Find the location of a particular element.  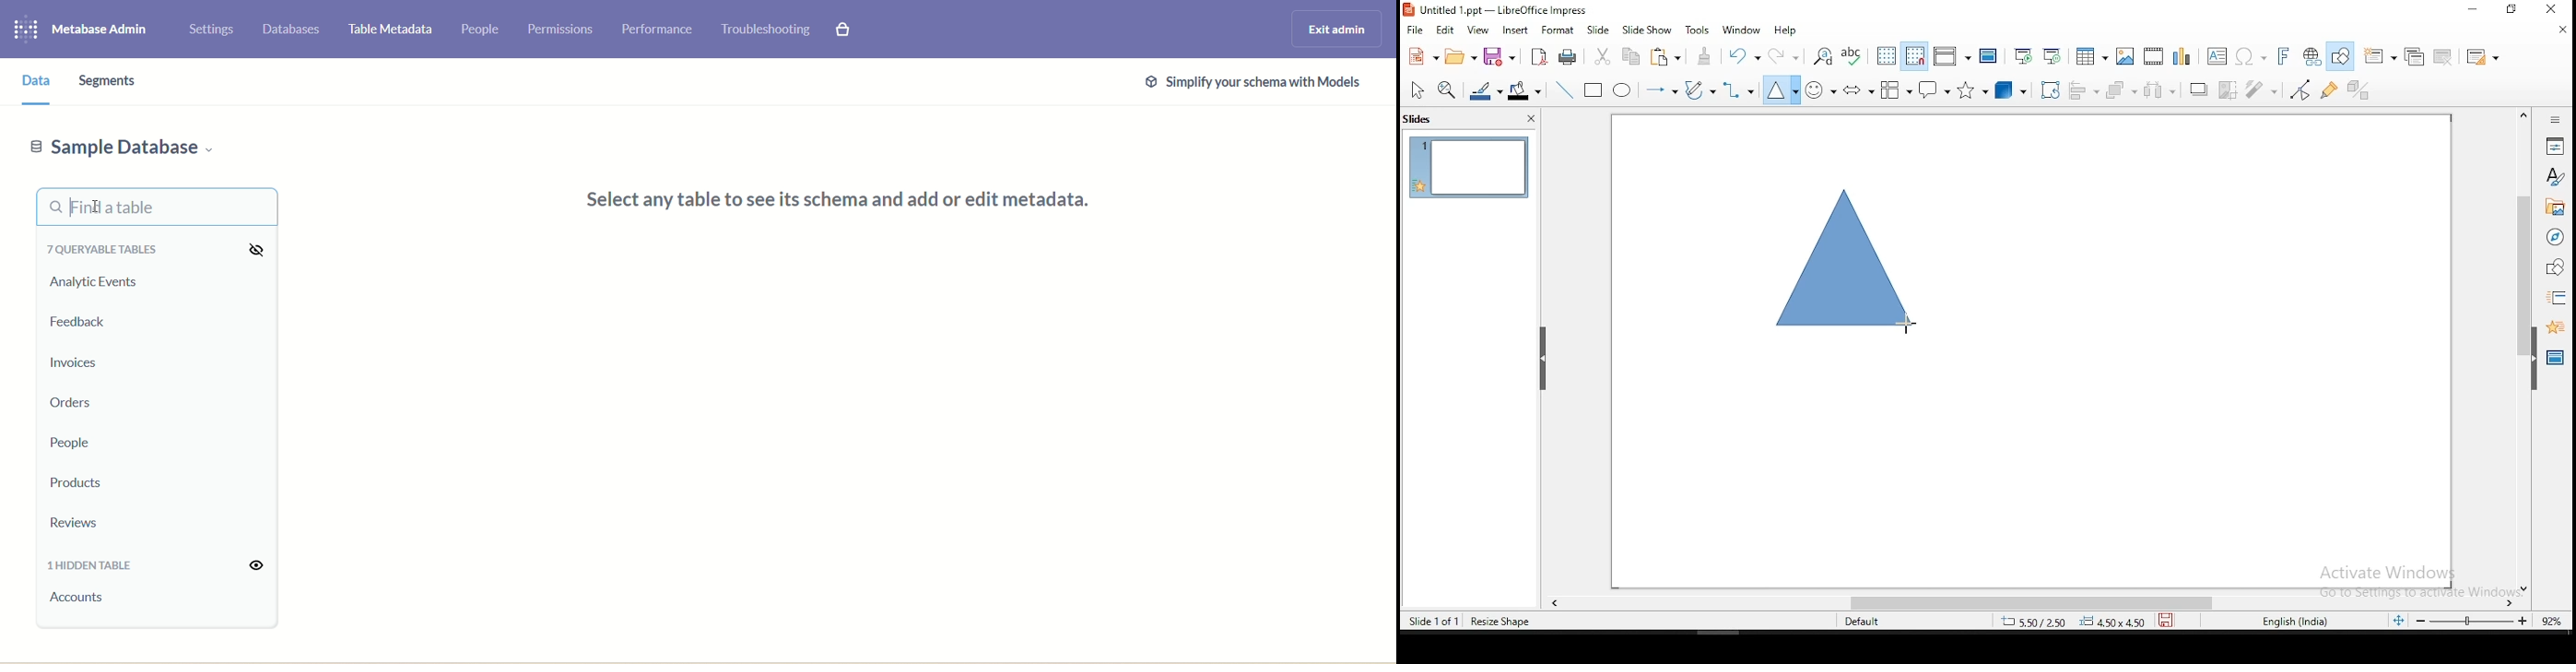

0.00x 0.00 is located at coordinates (2112, 622).